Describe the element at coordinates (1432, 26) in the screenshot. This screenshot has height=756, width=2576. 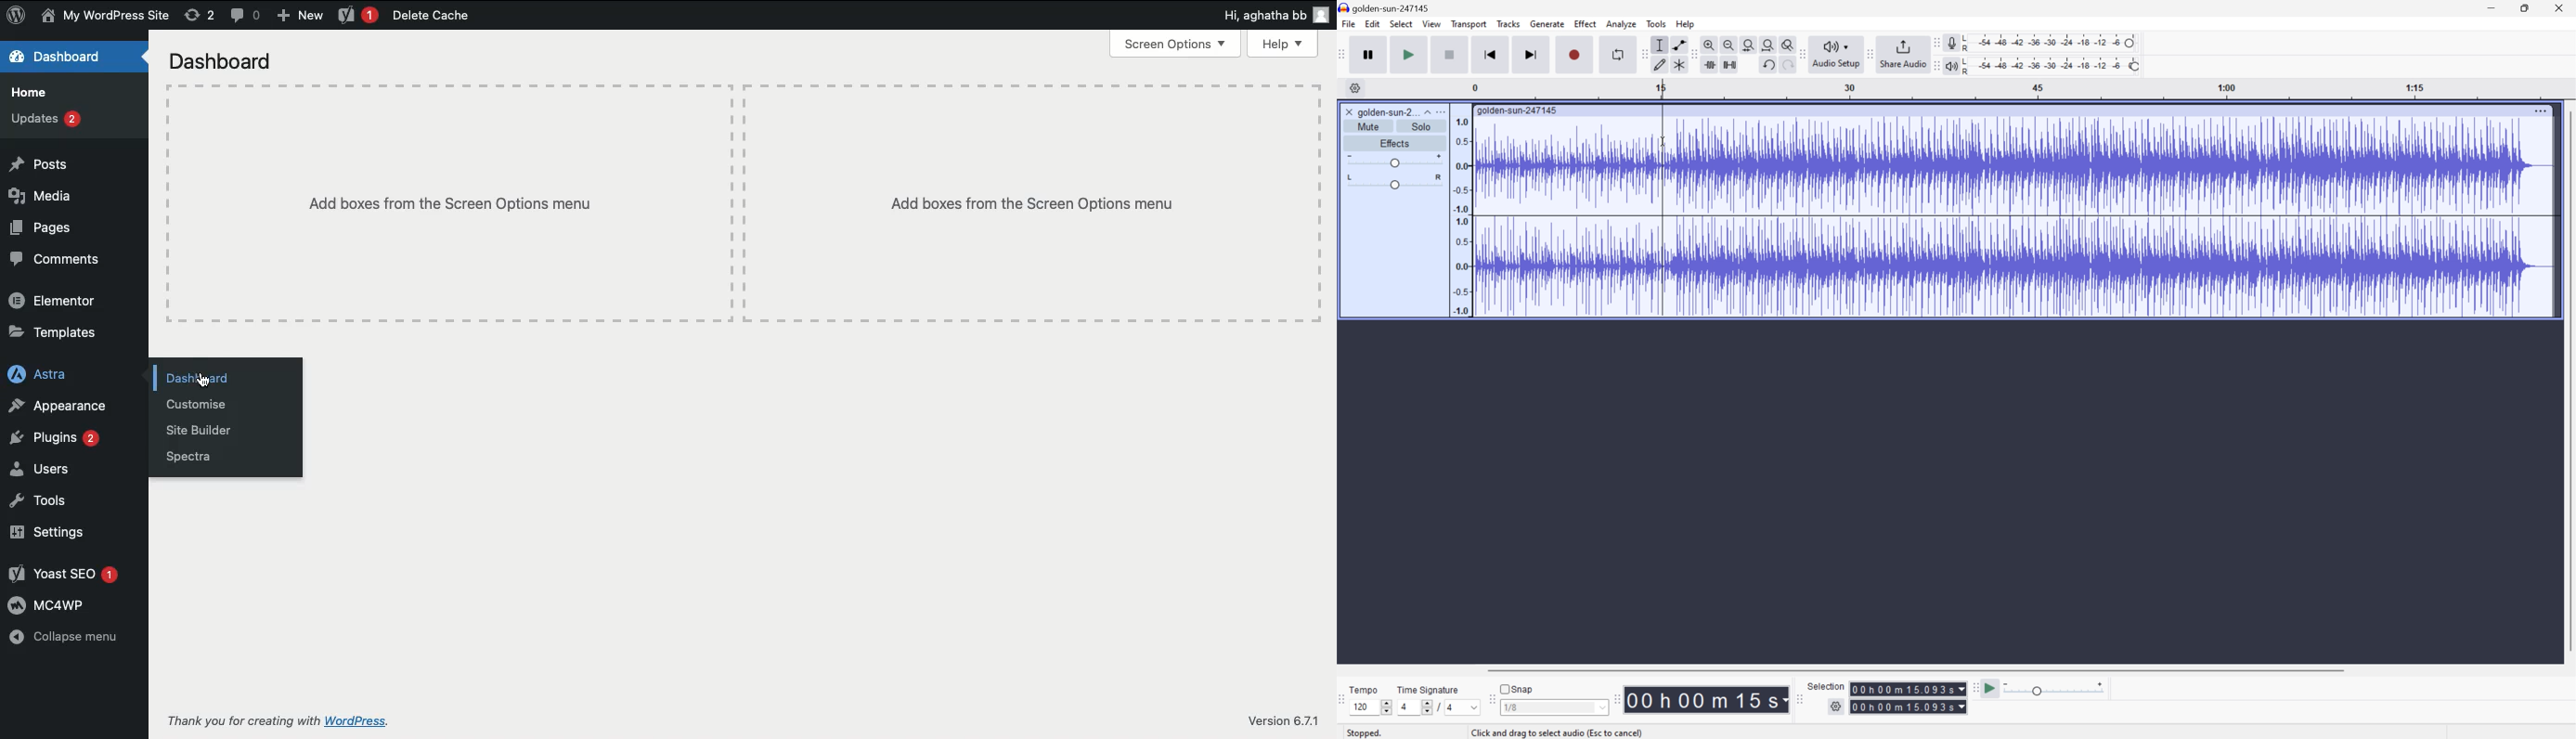
I see `View` at that location.